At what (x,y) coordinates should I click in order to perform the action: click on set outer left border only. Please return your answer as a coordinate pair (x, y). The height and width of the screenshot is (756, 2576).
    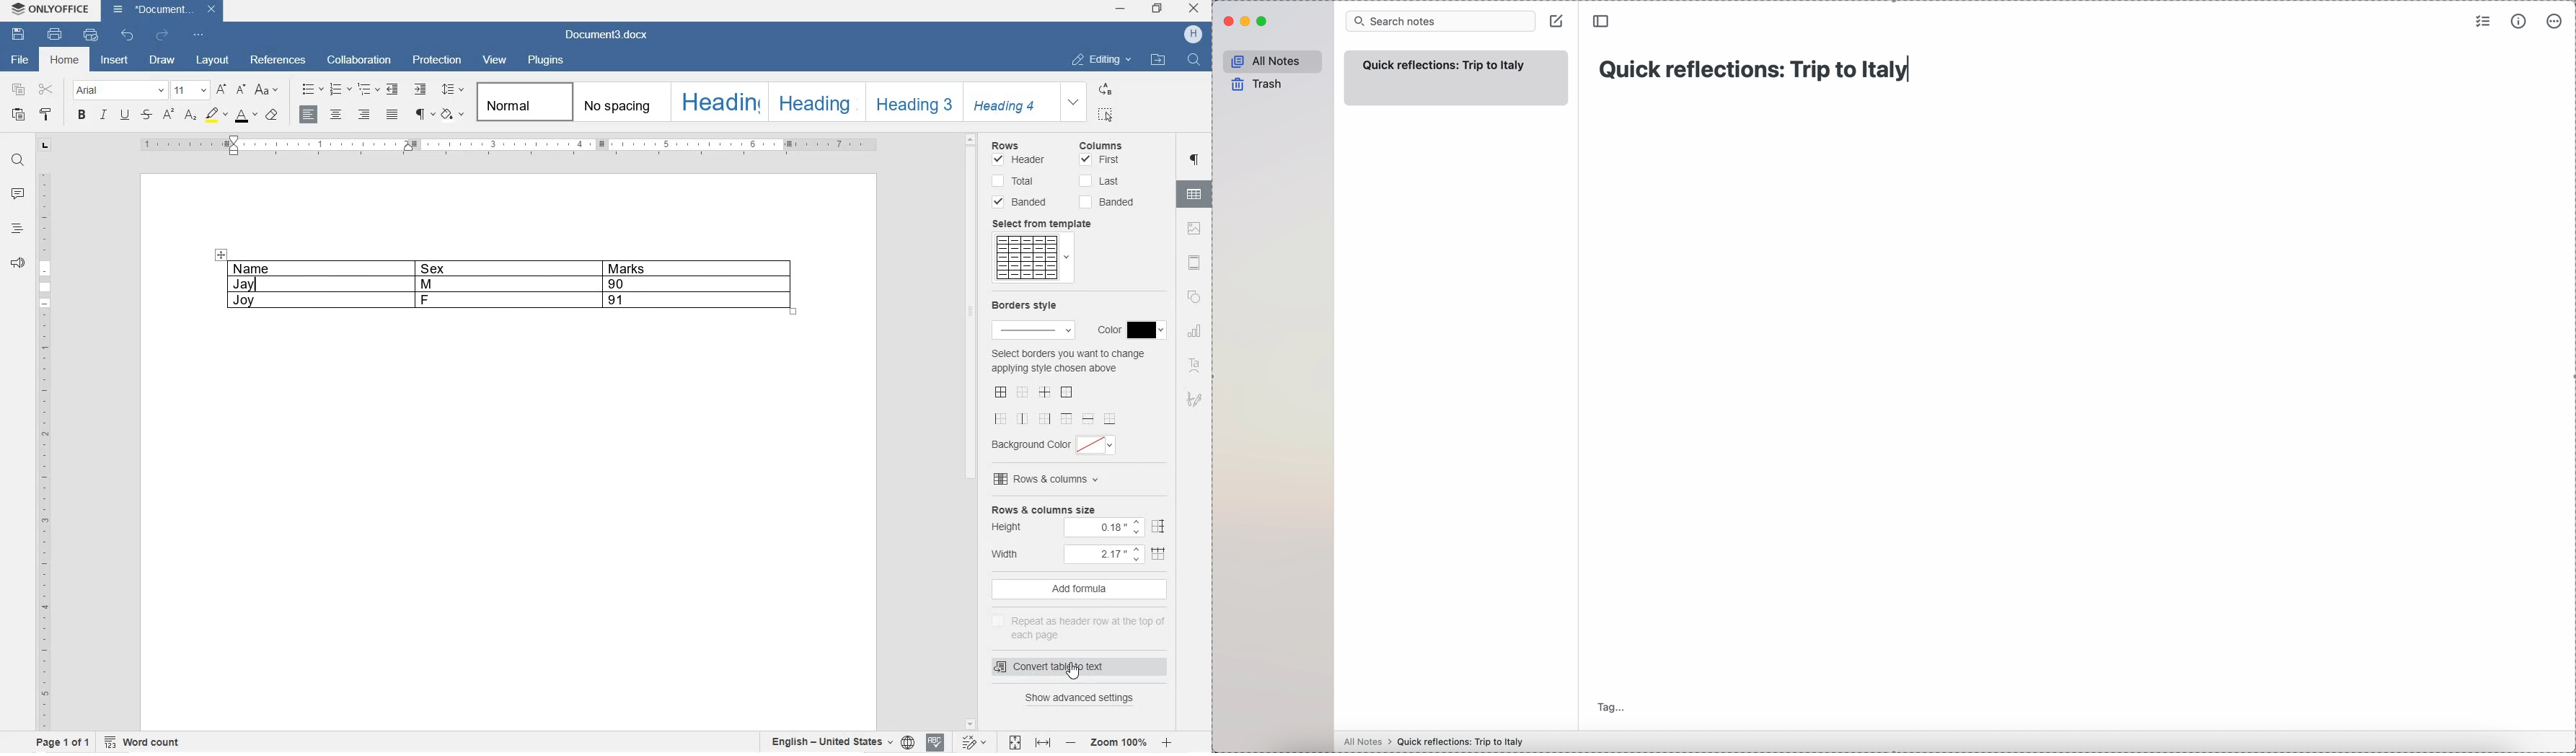
    Looking at the image, I should click on (1002, 418).